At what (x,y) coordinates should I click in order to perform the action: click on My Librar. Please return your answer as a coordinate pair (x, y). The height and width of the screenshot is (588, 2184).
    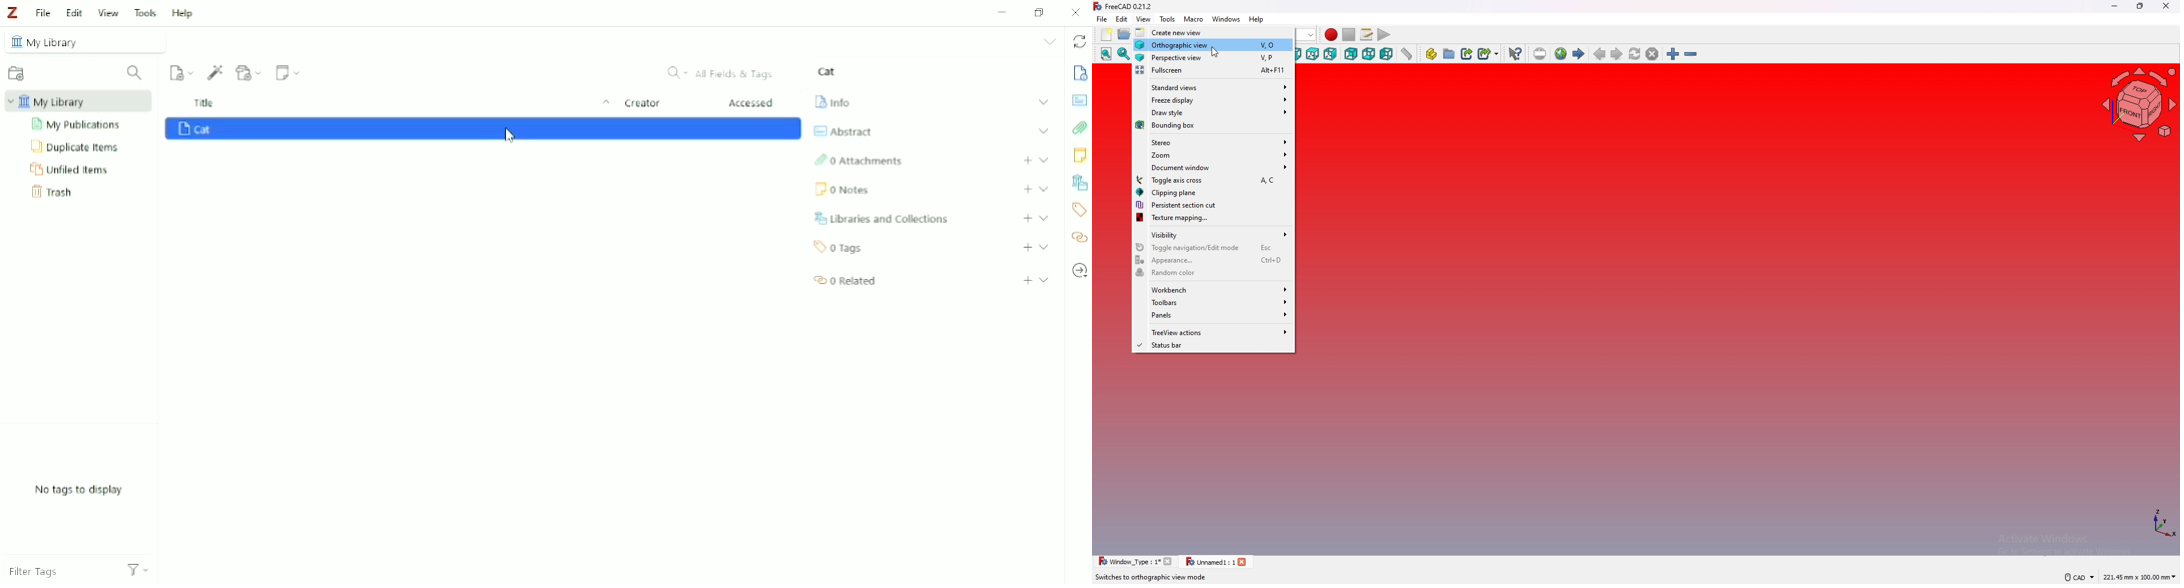
    Looking at the image, I should click on (79, 101).